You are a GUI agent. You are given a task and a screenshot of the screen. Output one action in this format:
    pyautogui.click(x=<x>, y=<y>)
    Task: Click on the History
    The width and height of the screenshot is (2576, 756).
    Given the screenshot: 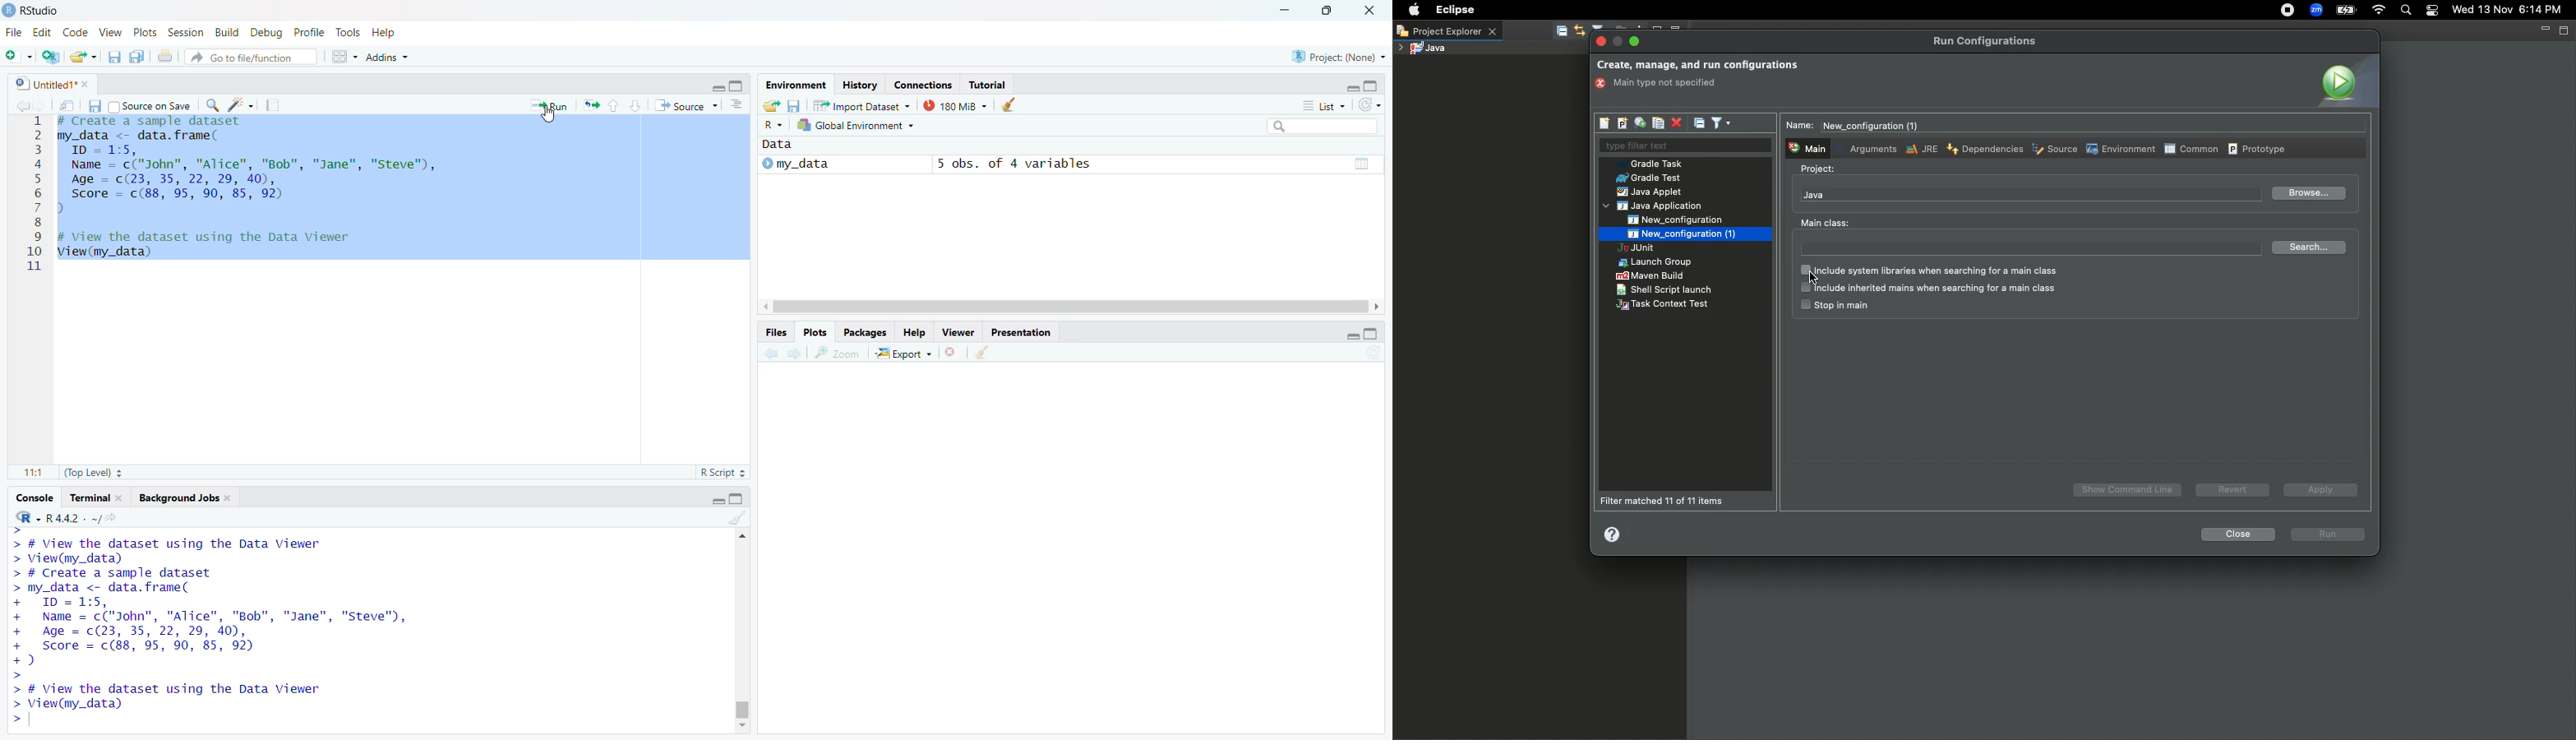 What is the action you would take?
    pyautogui.click(x=858, y=86)
    